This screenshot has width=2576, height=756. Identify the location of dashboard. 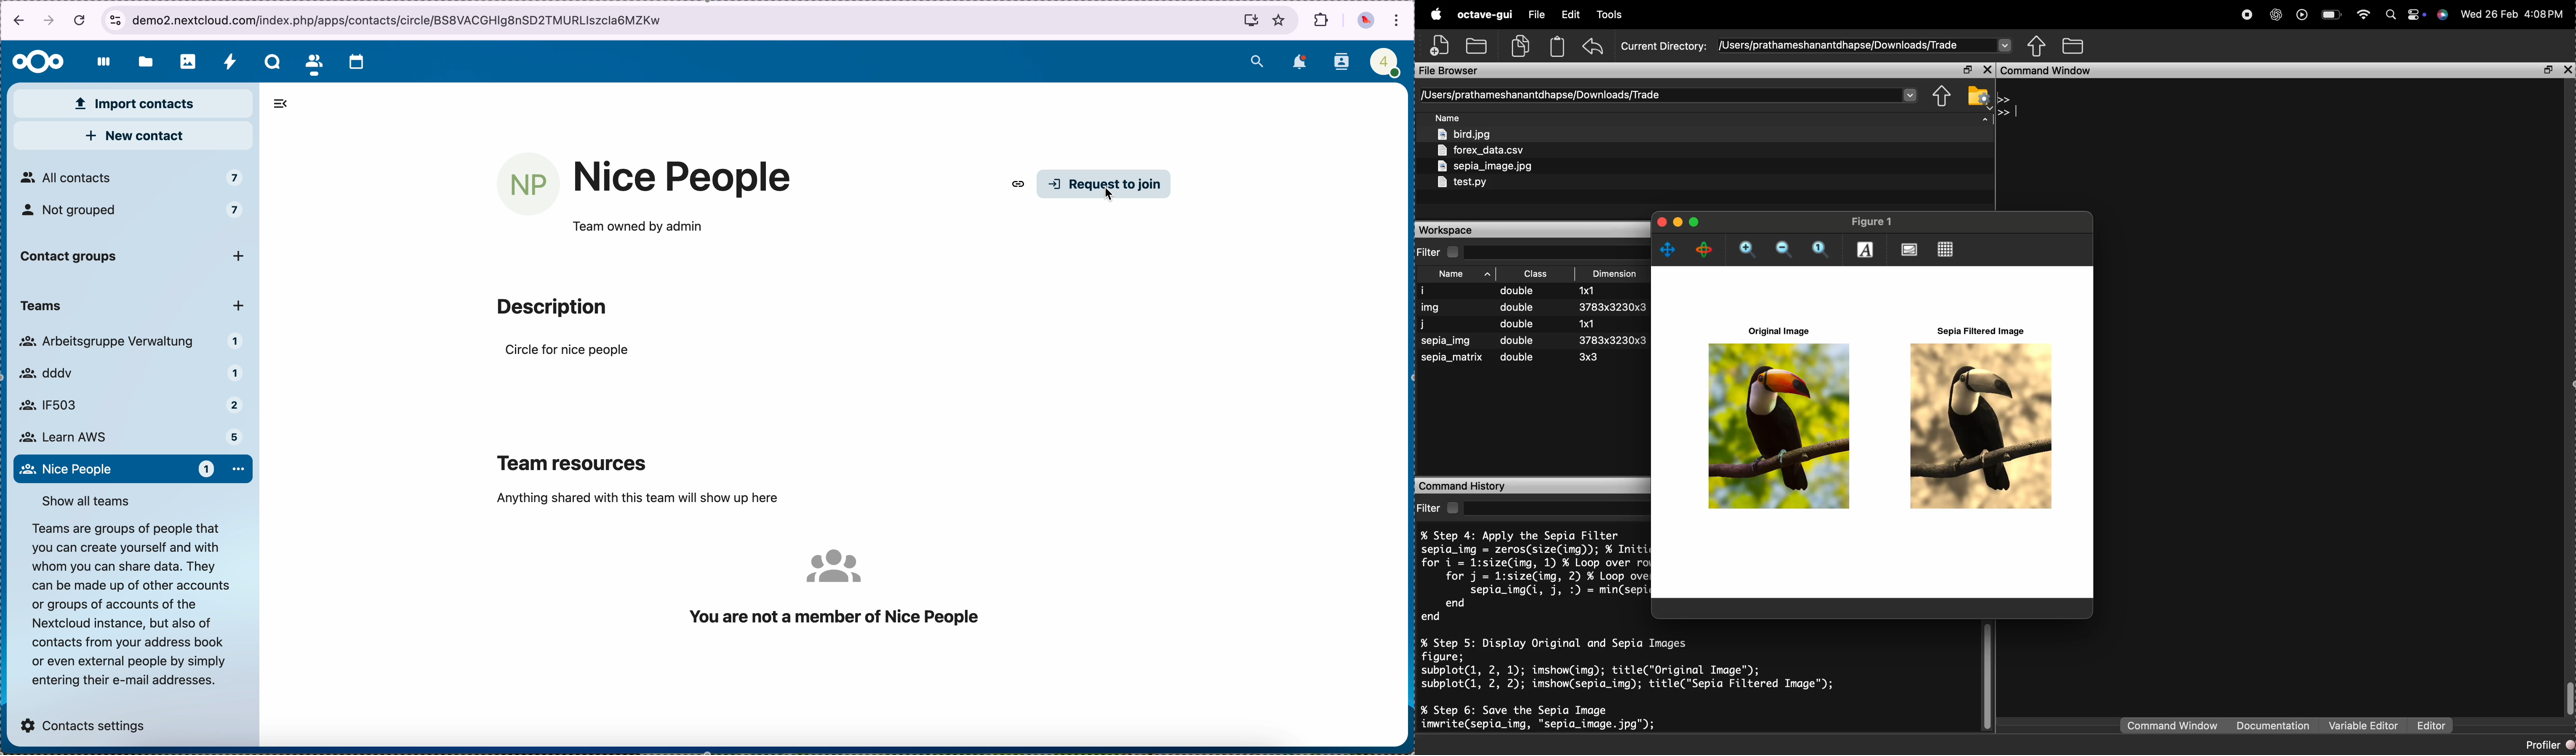
(100, 64).